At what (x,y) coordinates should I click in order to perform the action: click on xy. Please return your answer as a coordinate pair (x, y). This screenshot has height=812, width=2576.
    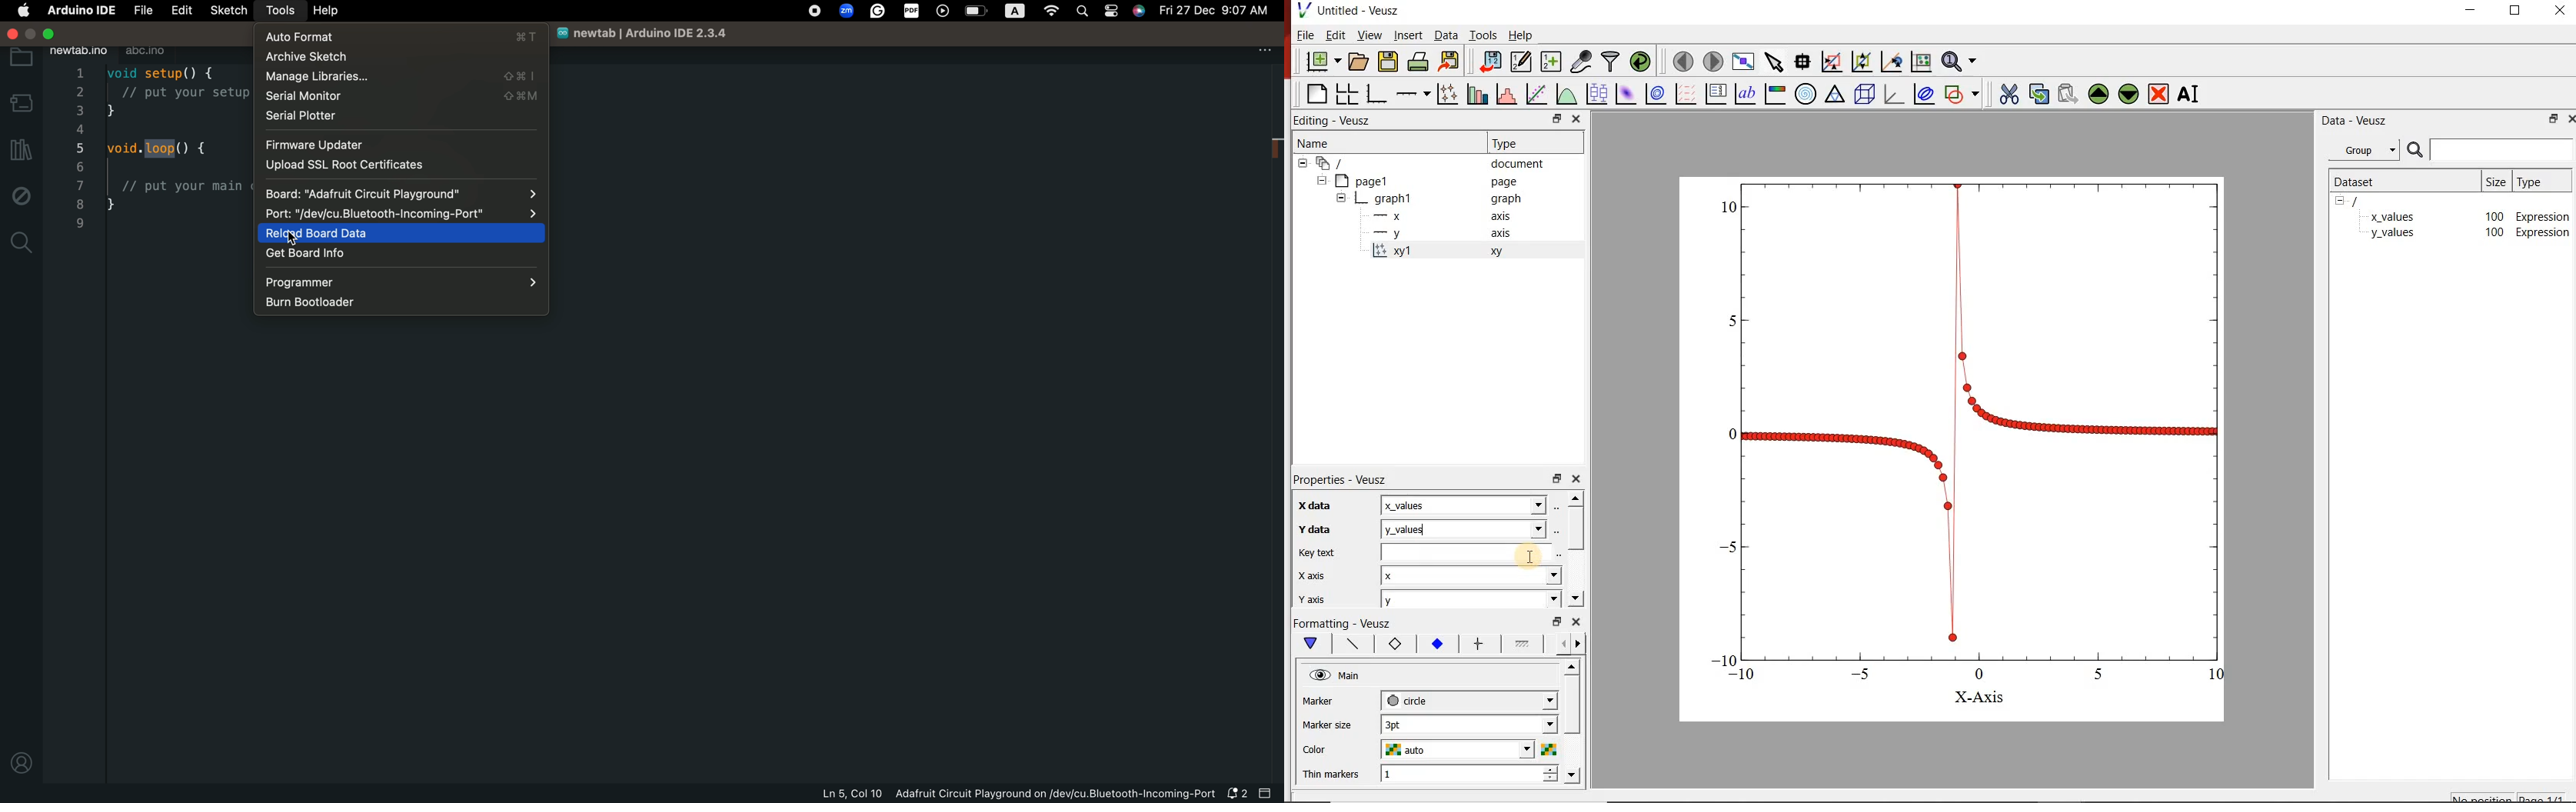
    Looking at the image, I should click on (1500, 252).